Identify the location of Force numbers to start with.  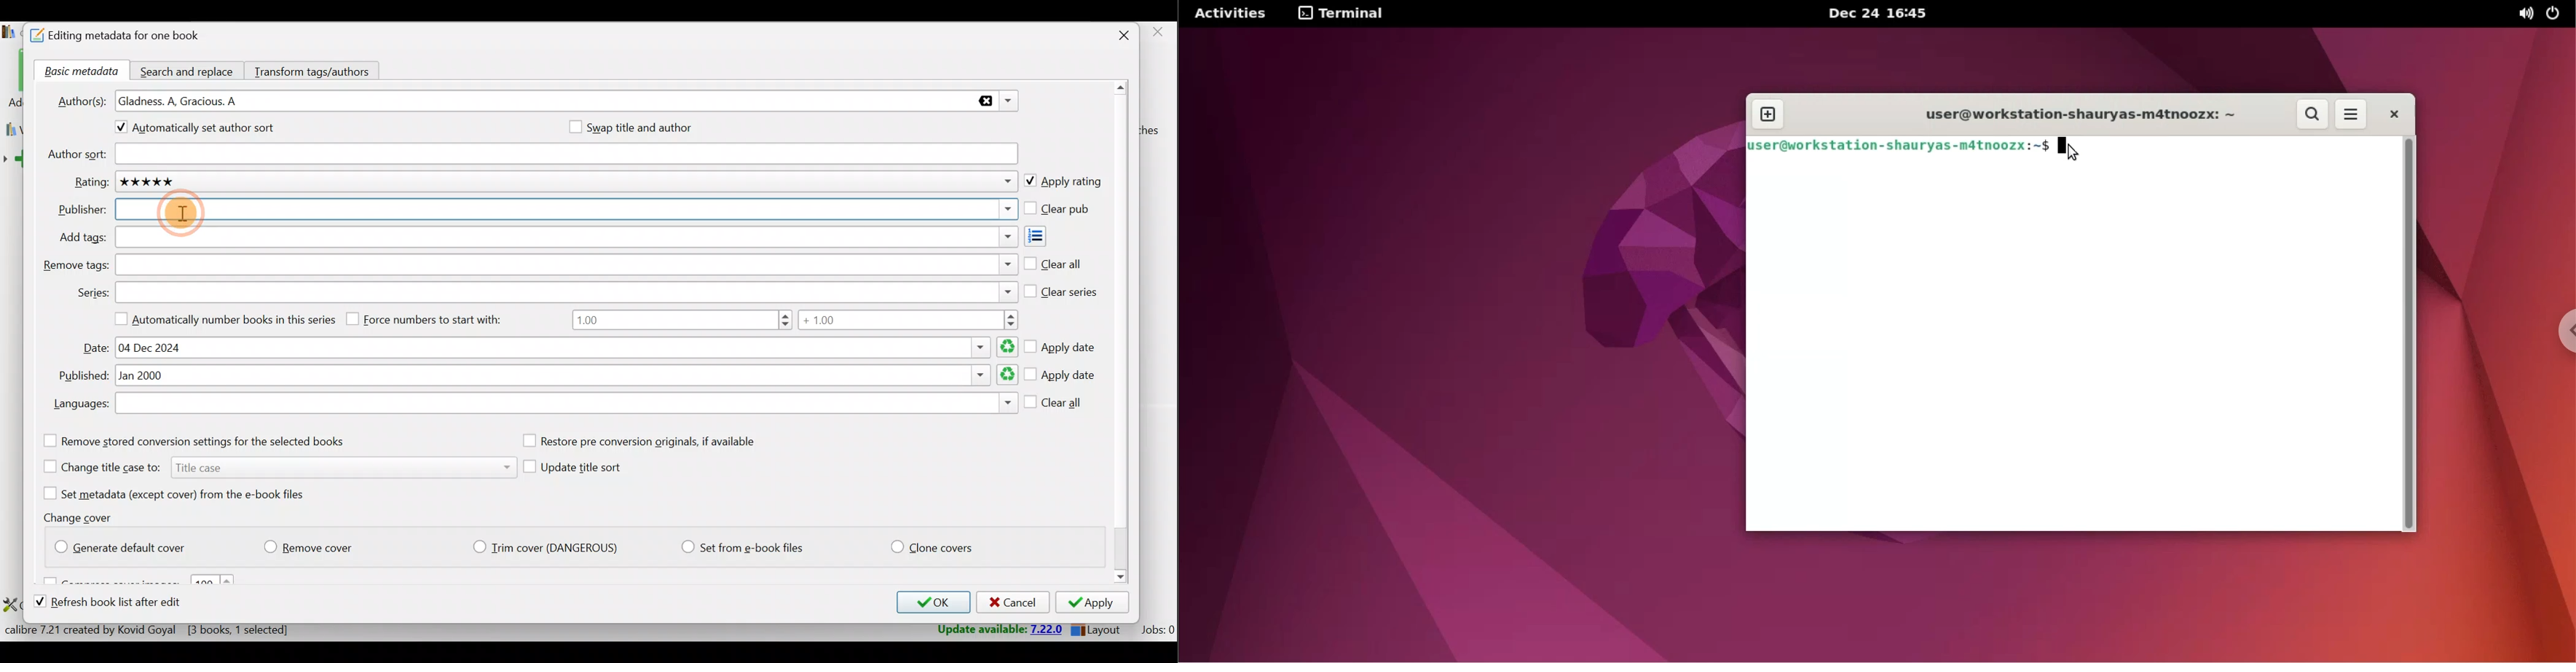
(433, 319).